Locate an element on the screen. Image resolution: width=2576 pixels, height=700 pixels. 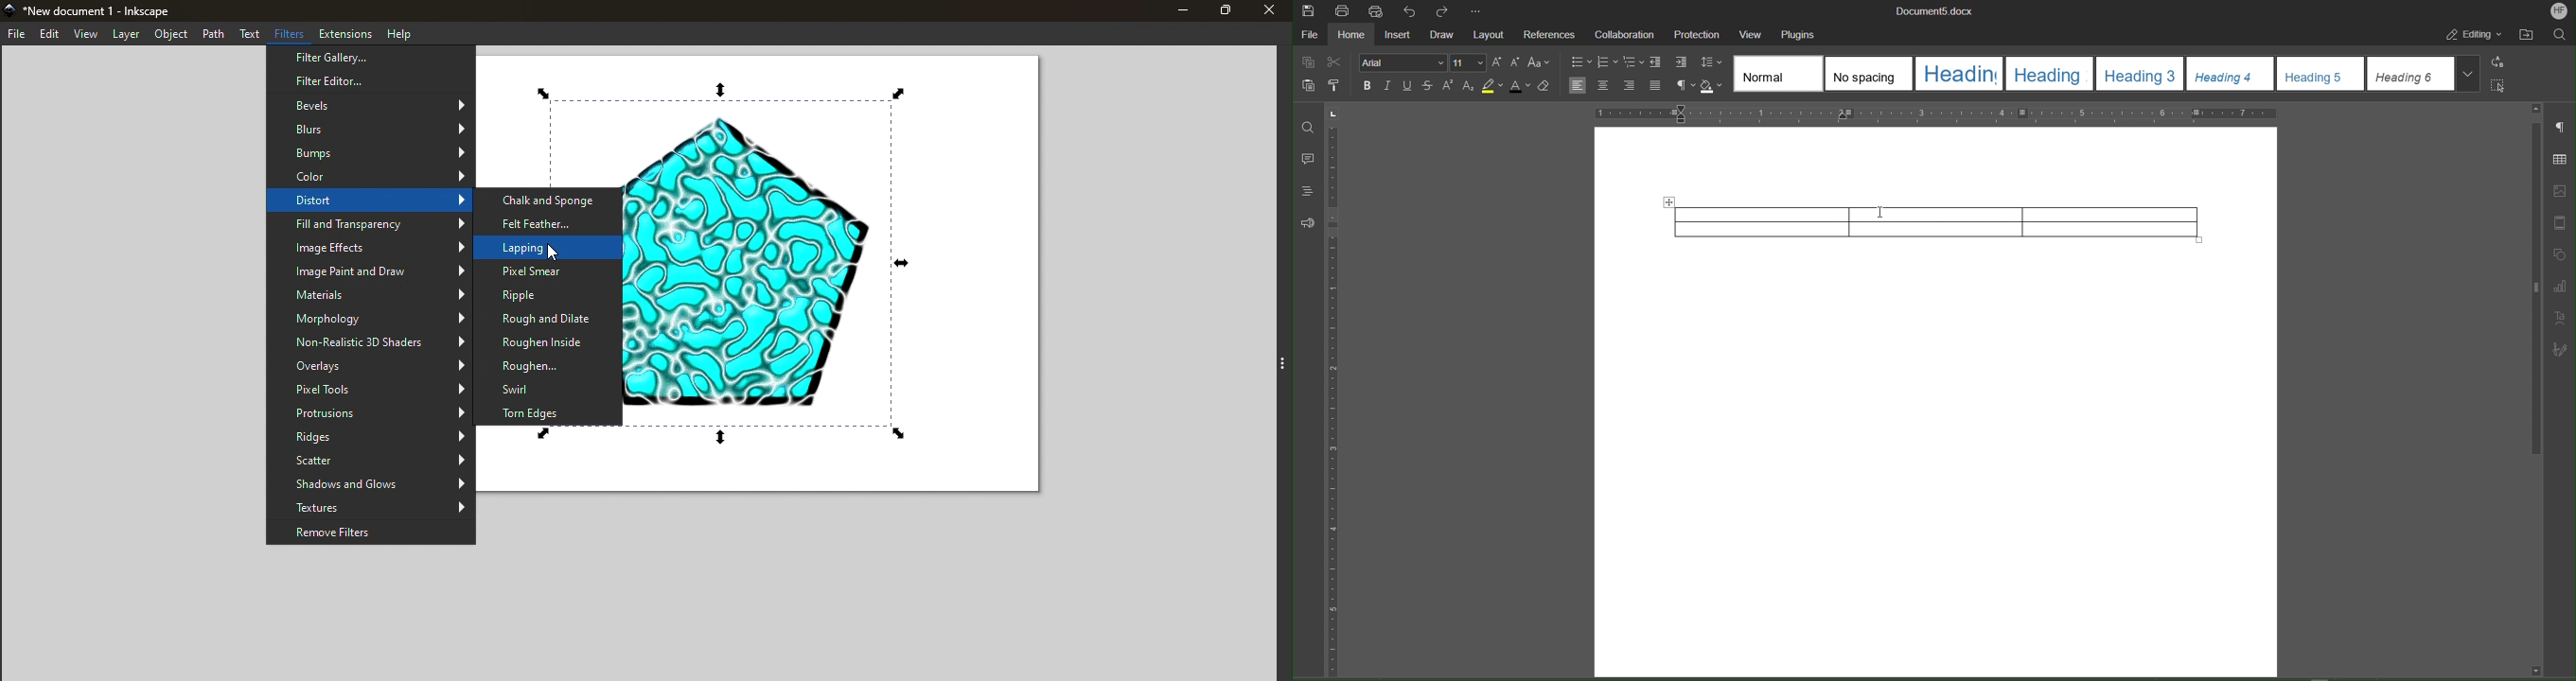
Search is located at coordinates (2561, 36).